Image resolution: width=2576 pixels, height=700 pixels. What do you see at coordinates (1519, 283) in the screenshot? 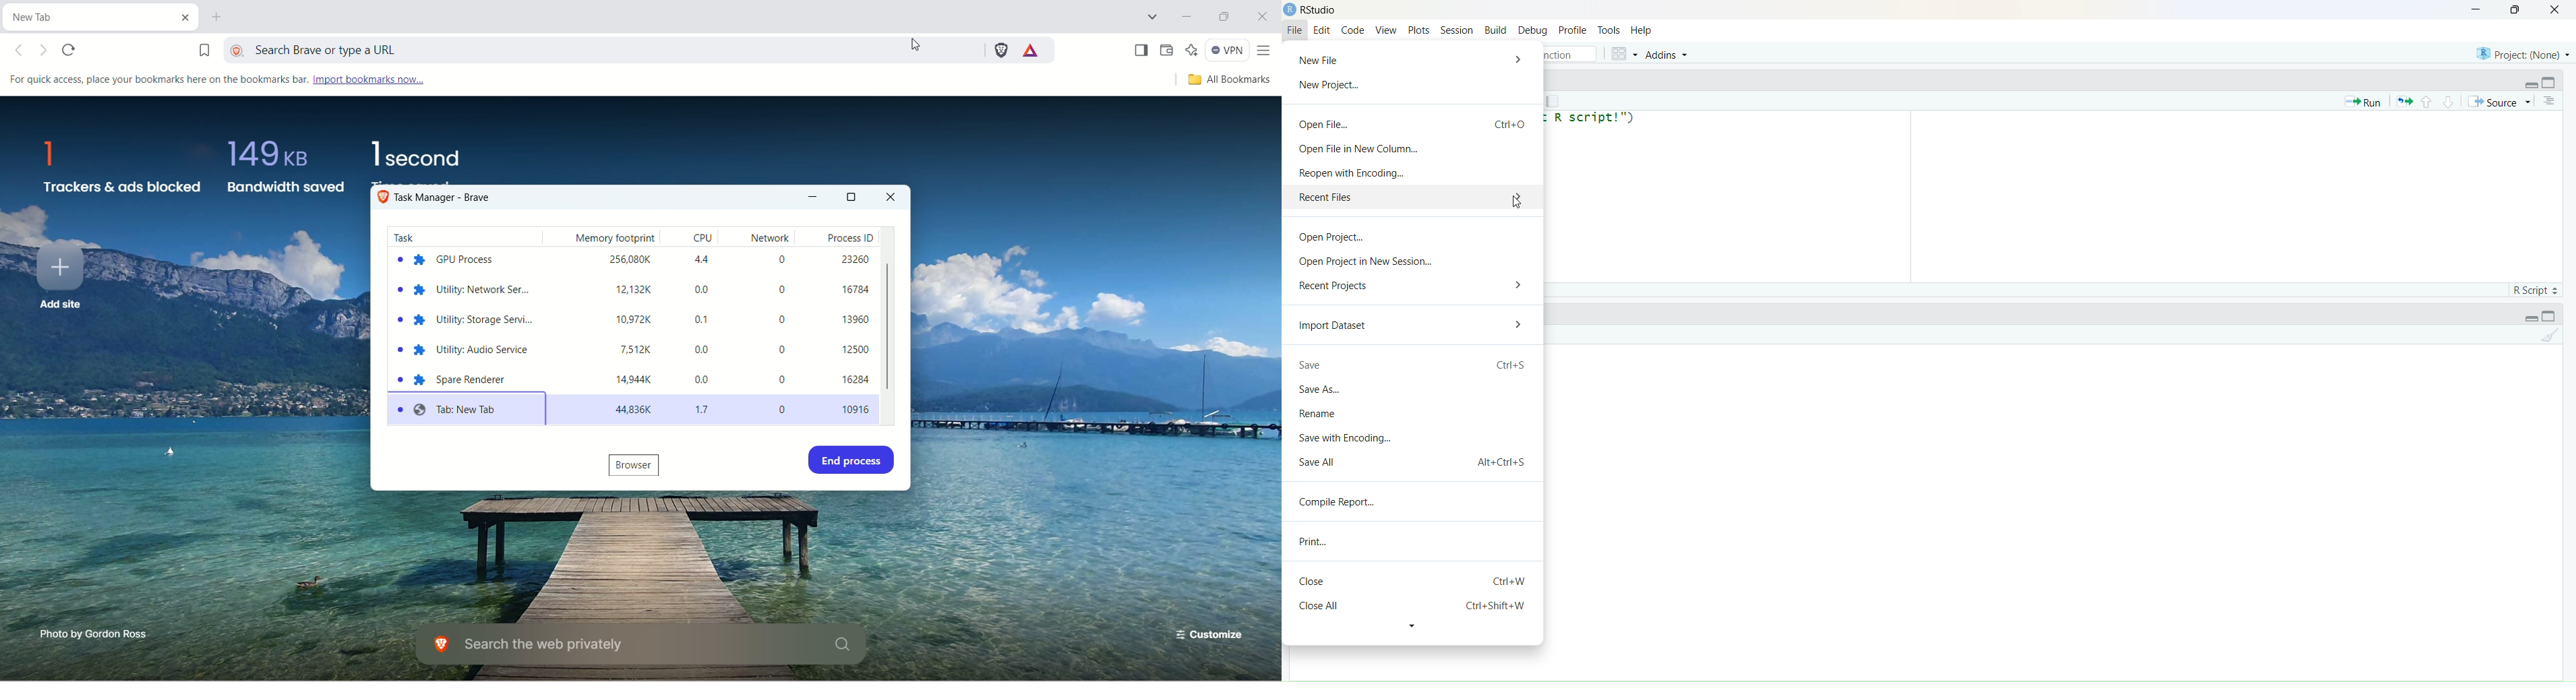
I see `More` at bounding box center [1519, 283].